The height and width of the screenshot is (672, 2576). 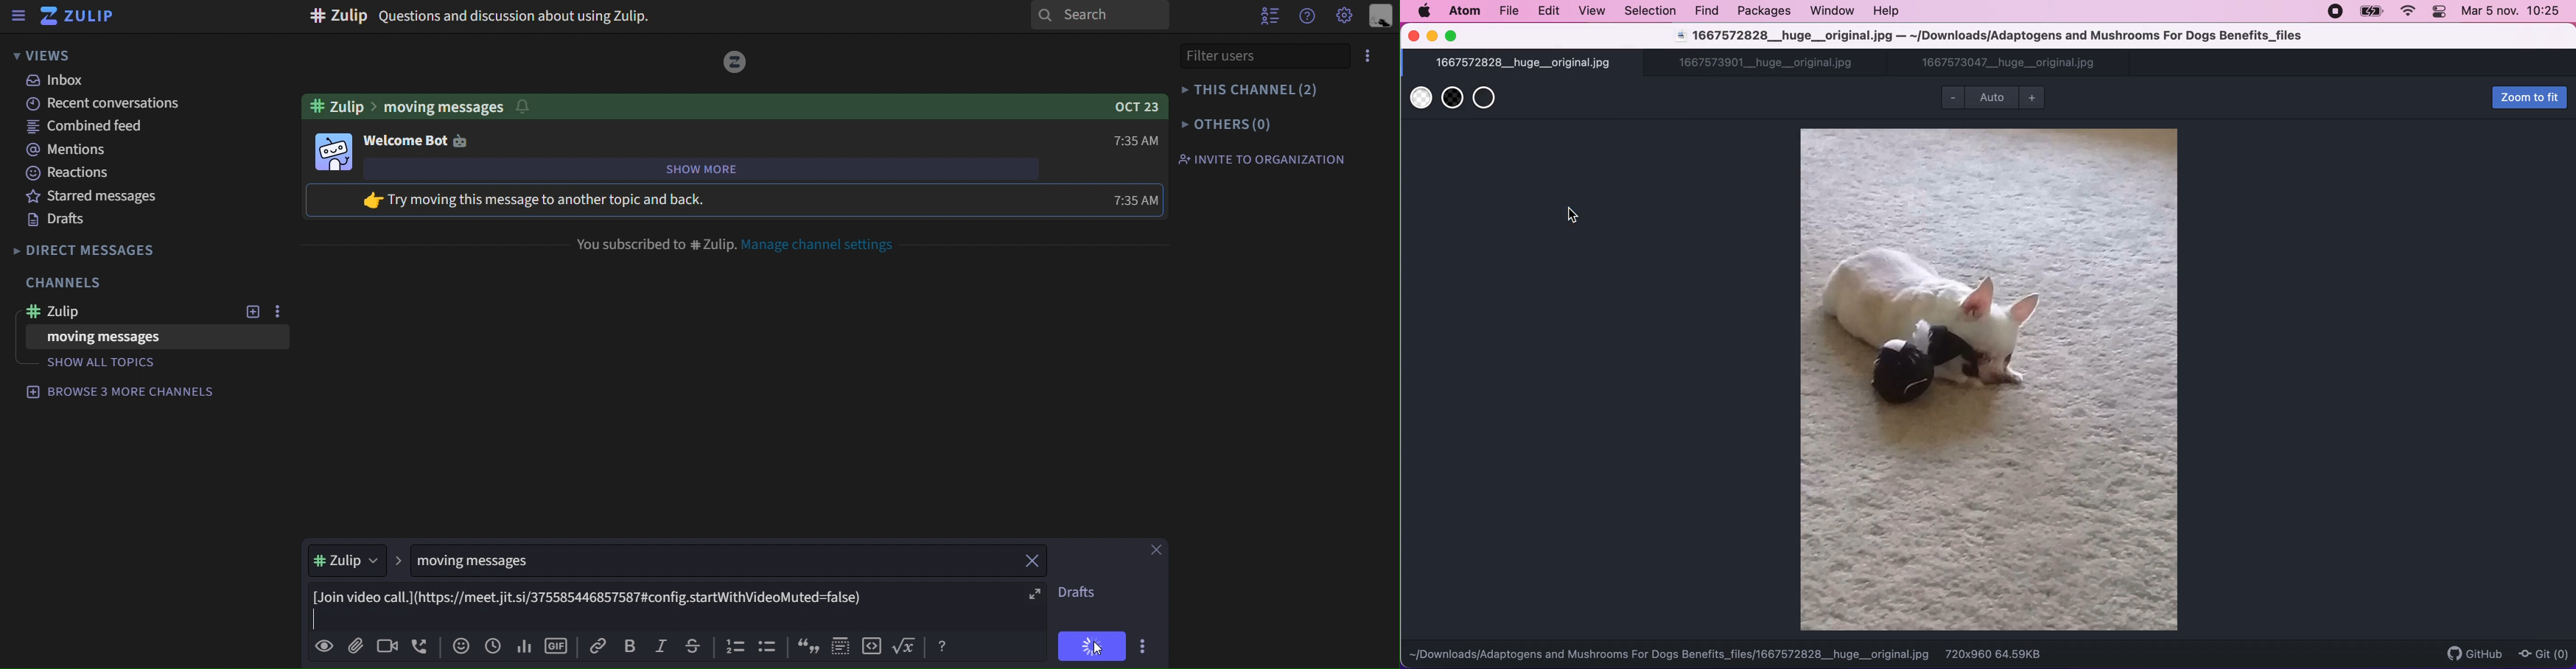 What do you see at coordinates (386, 645) in the screenshot?
I see `add video call` at bounding box center [386, 645].